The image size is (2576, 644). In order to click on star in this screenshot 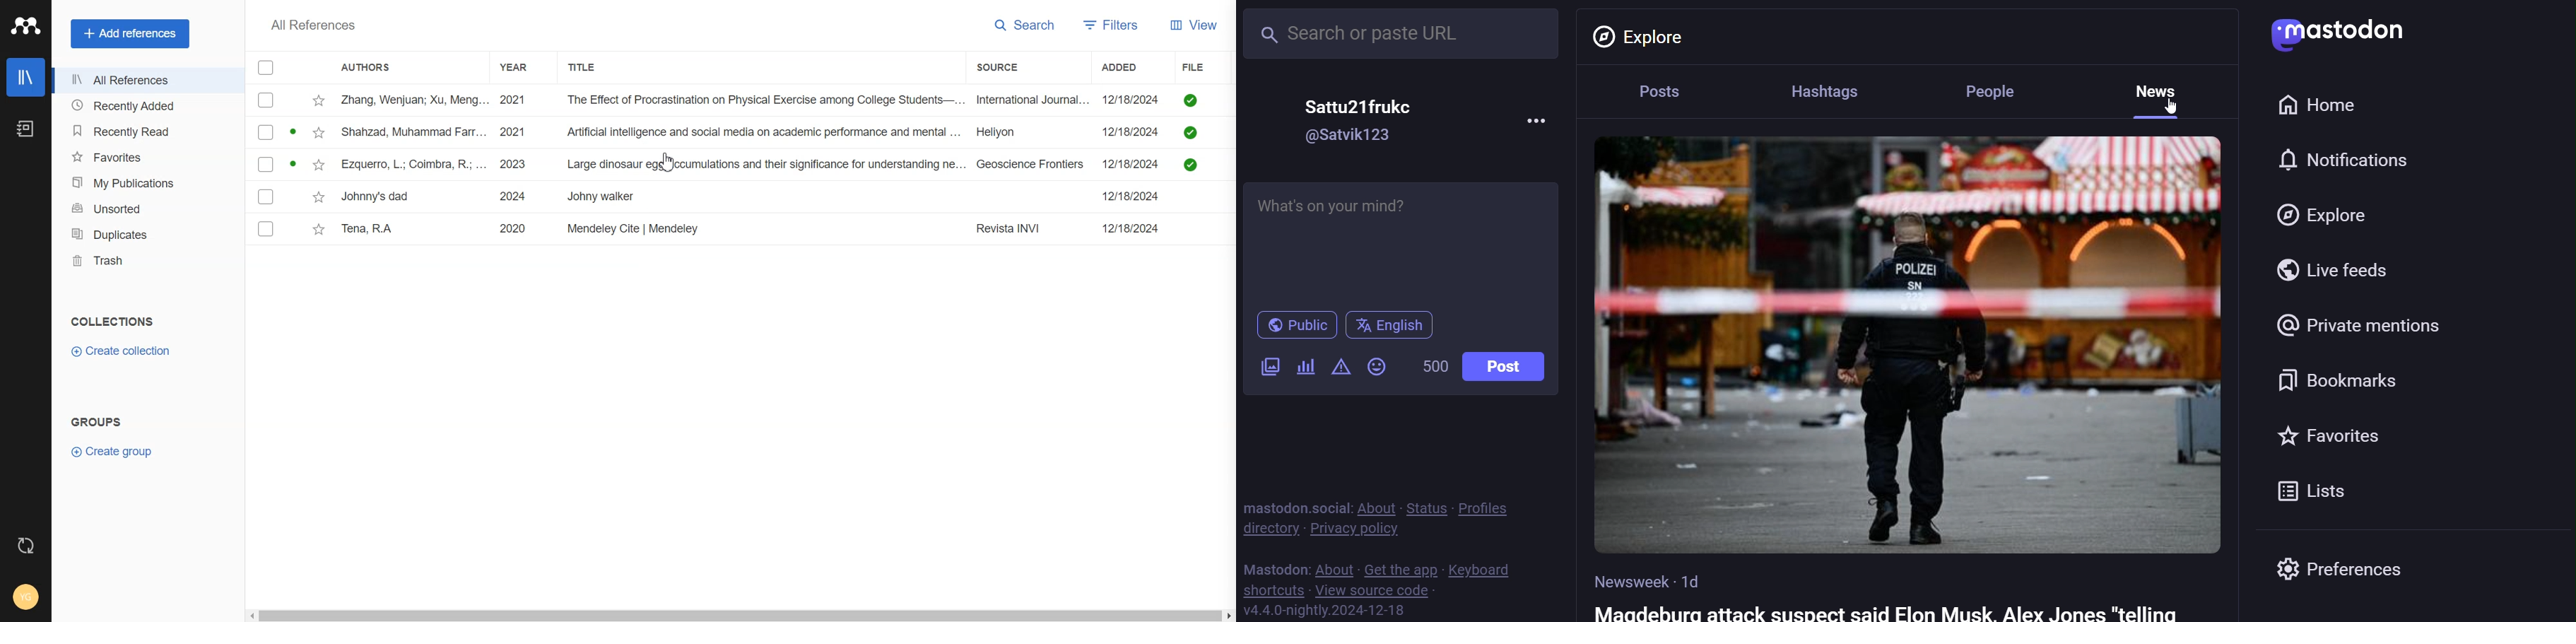, I will do `click(321, 100)`.